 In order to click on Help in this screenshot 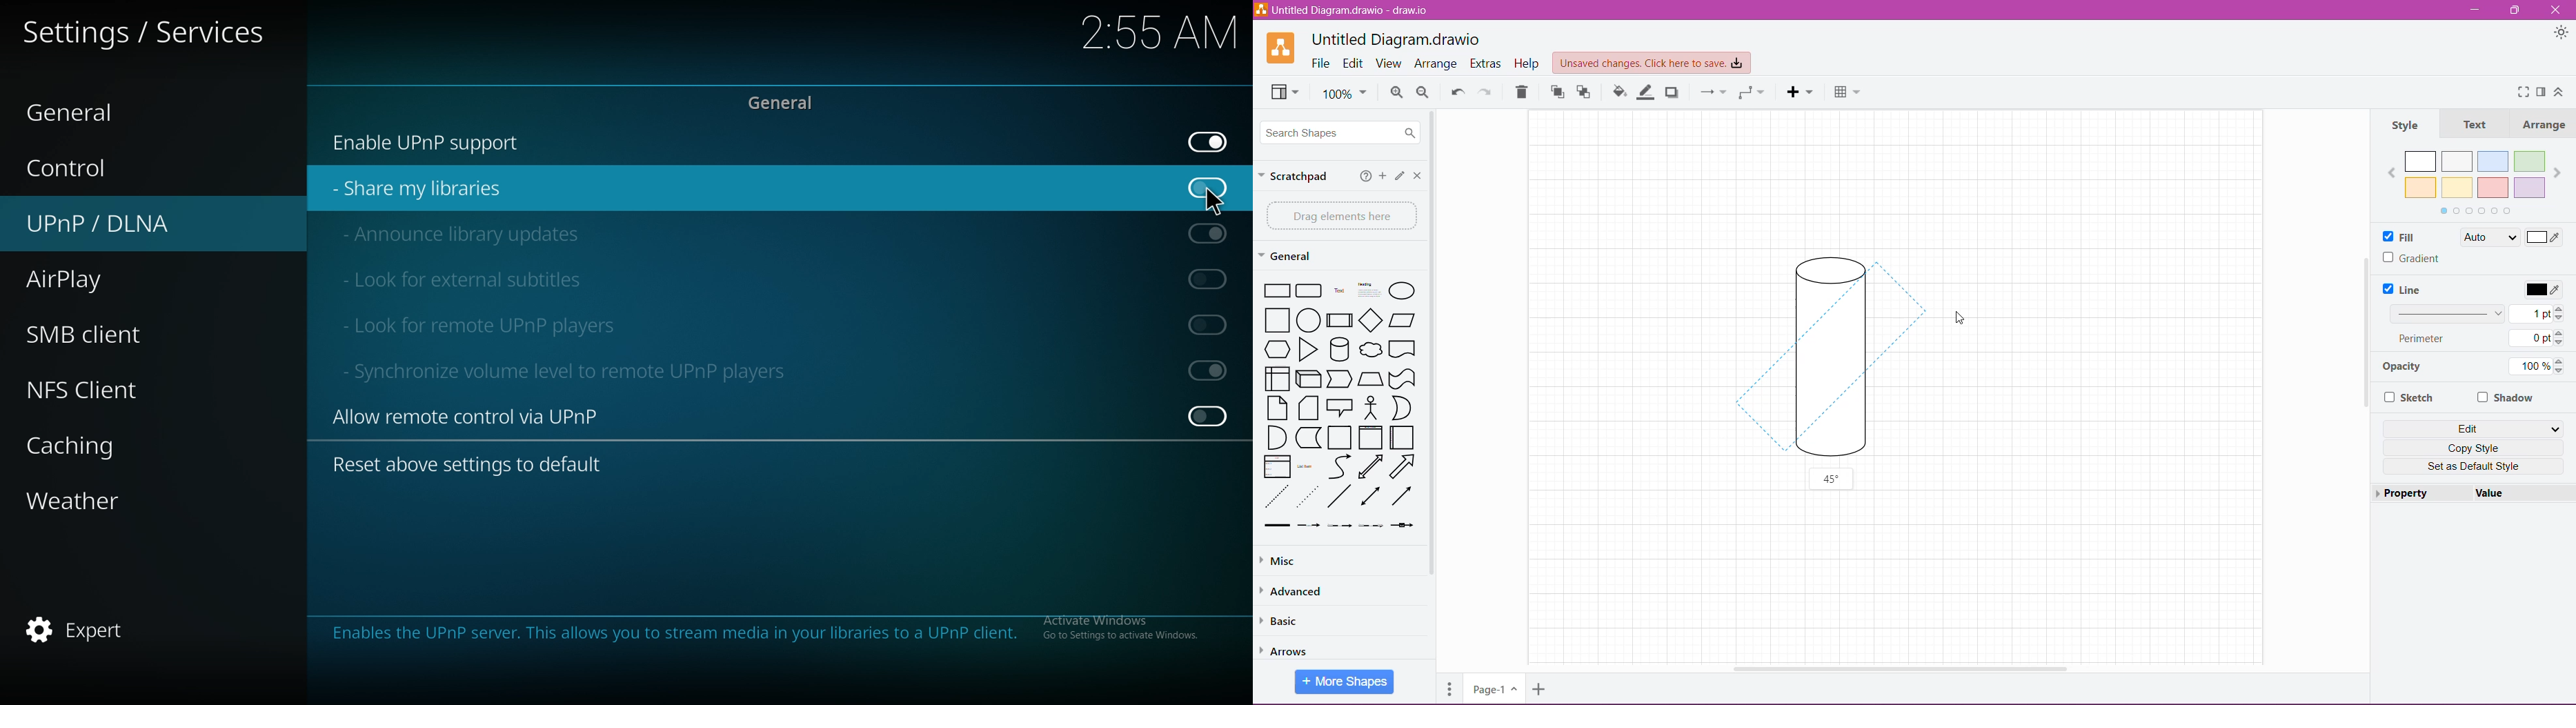, I will do `click(1527, 64)`.